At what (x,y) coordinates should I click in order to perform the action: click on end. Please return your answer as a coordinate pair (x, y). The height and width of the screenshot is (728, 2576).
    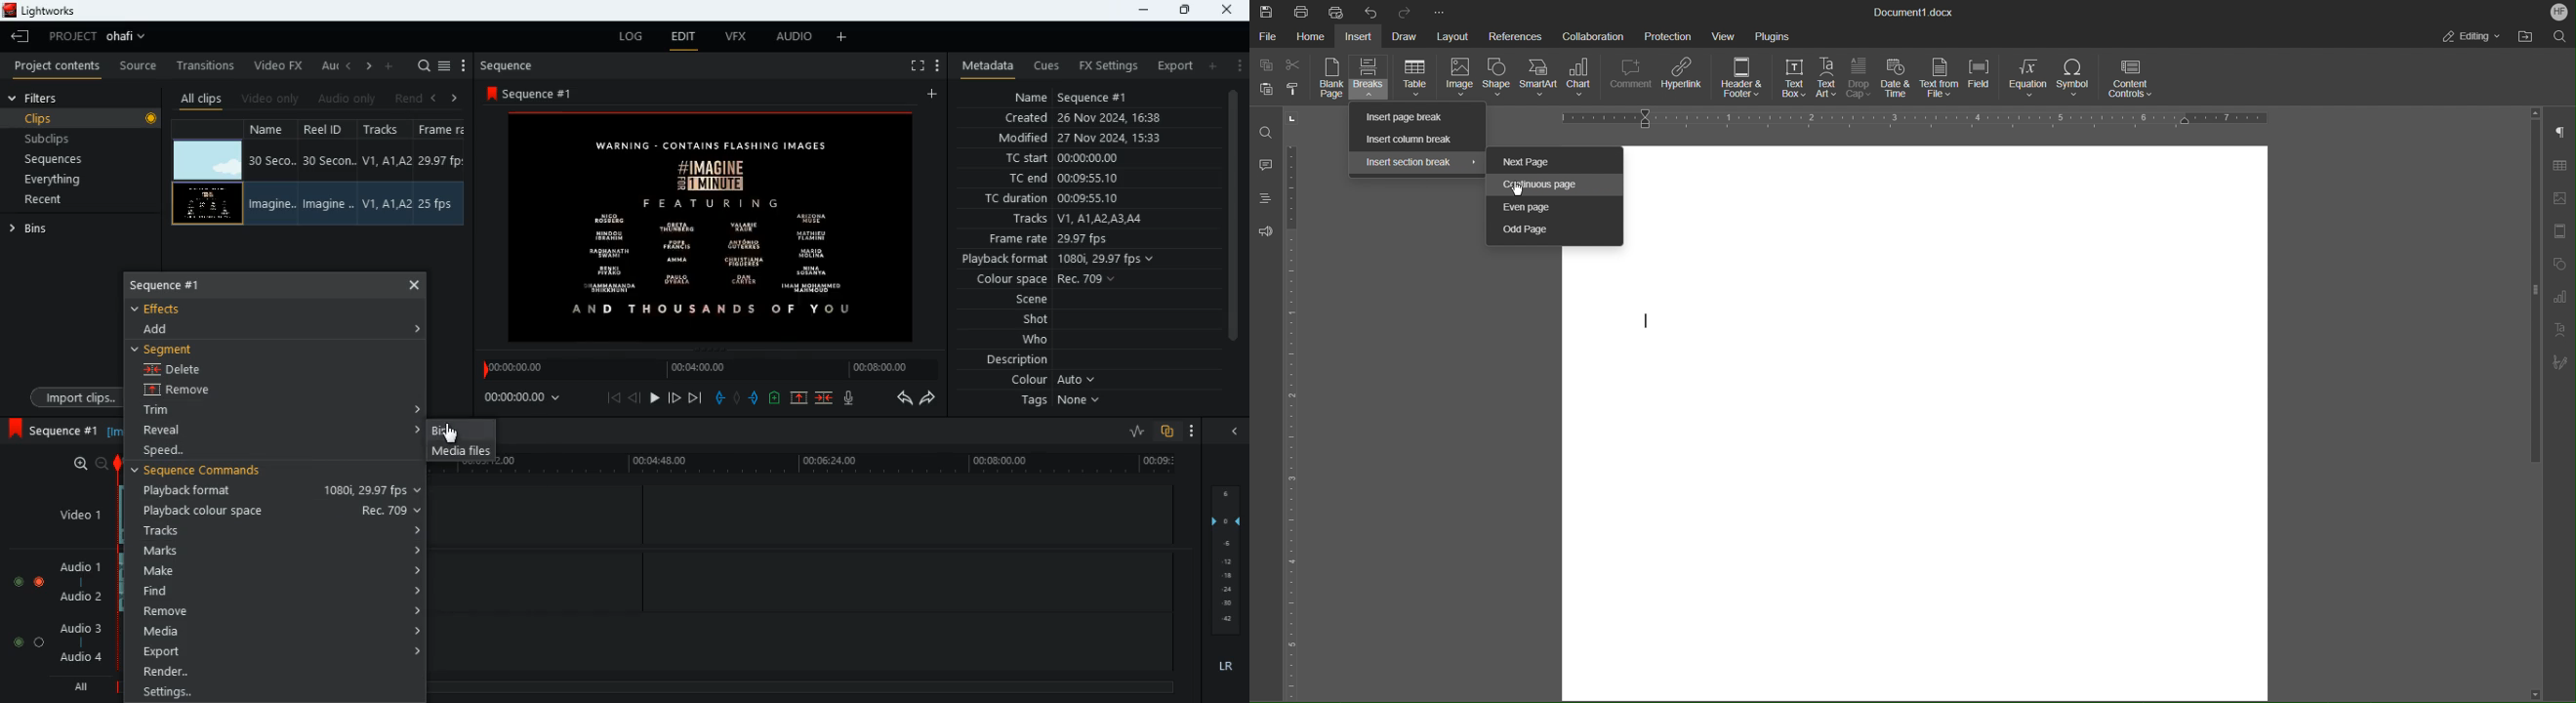
    Looking at the image, I should click on (693, 397).